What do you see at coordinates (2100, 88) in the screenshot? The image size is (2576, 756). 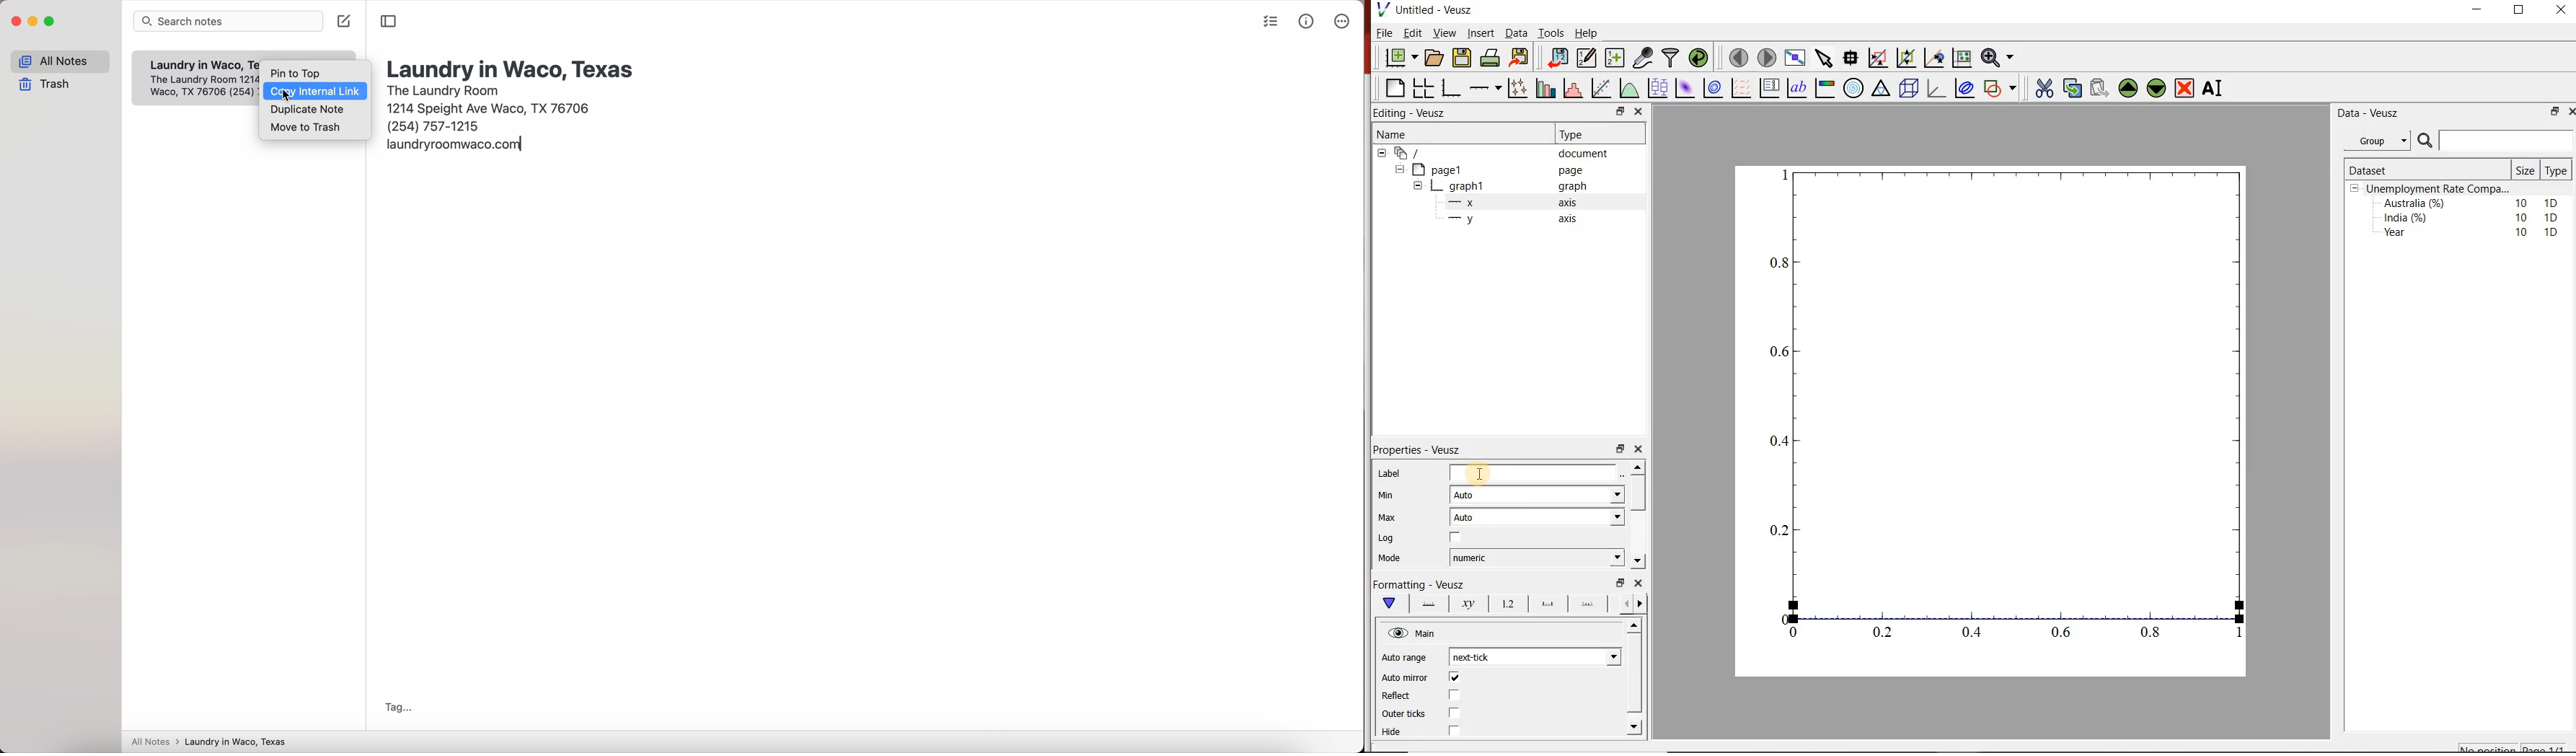 I see `paste the widgets` at bounding box center [2100, 88].